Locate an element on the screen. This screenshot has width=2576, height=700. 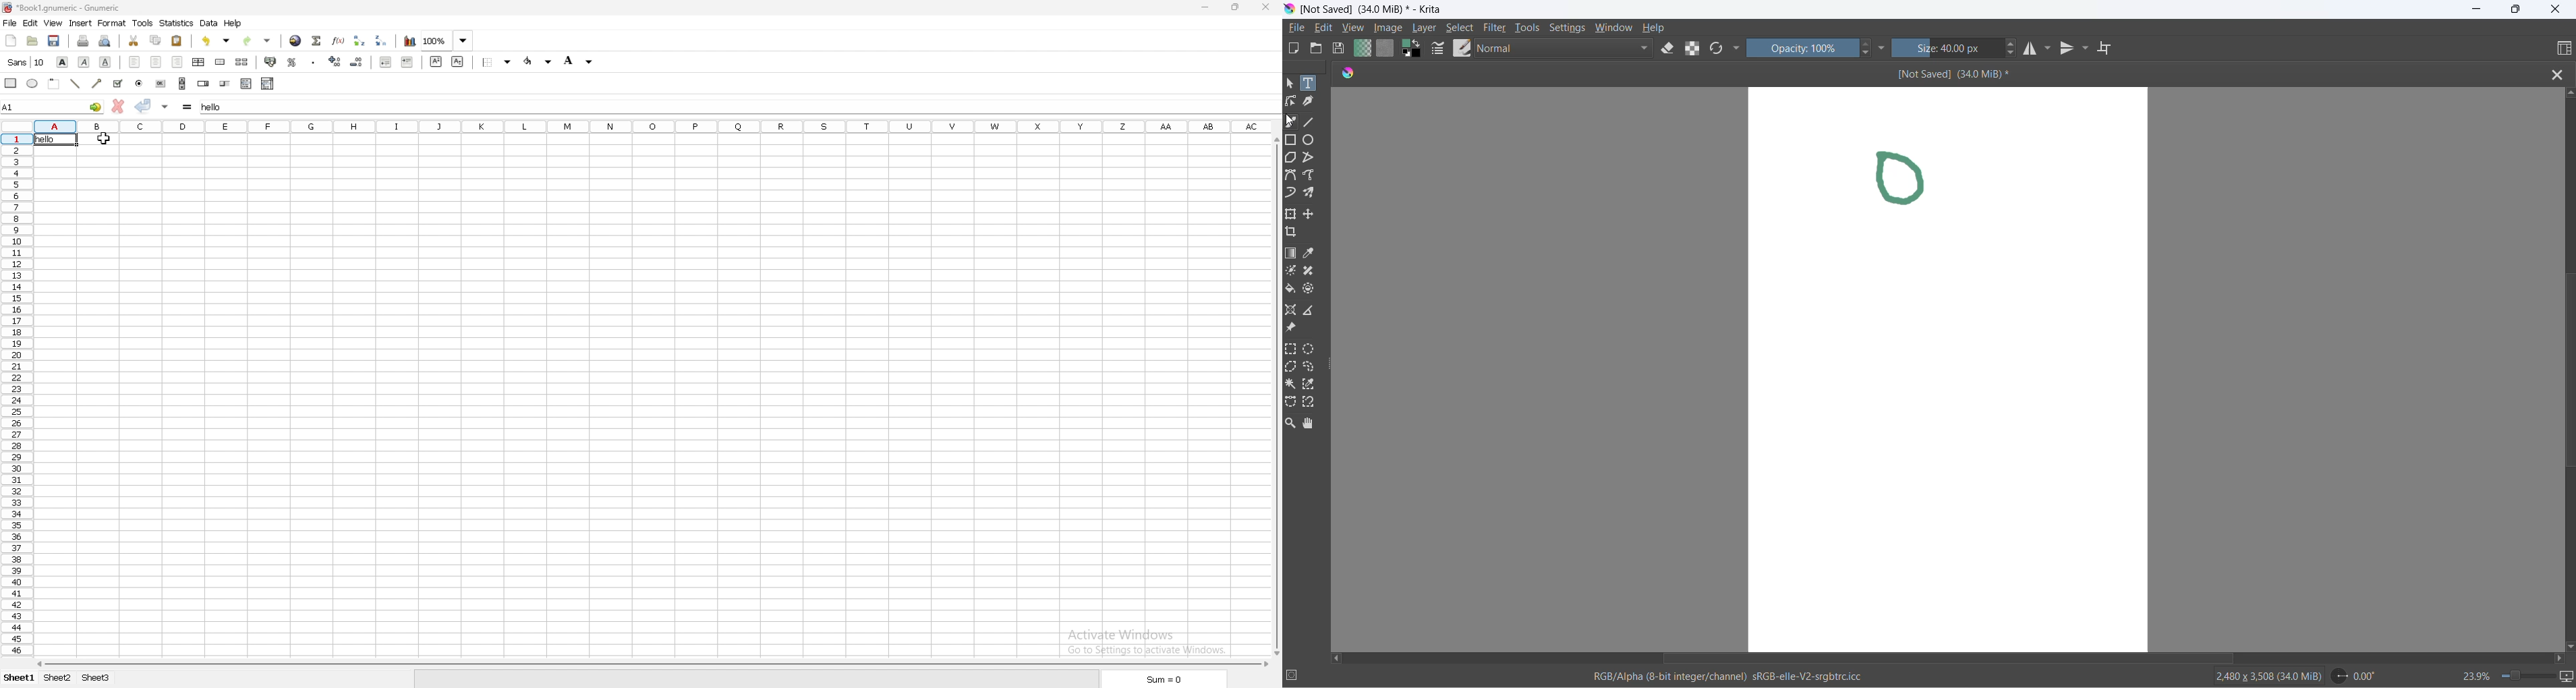
new document is located at coordinates (1297, 49).